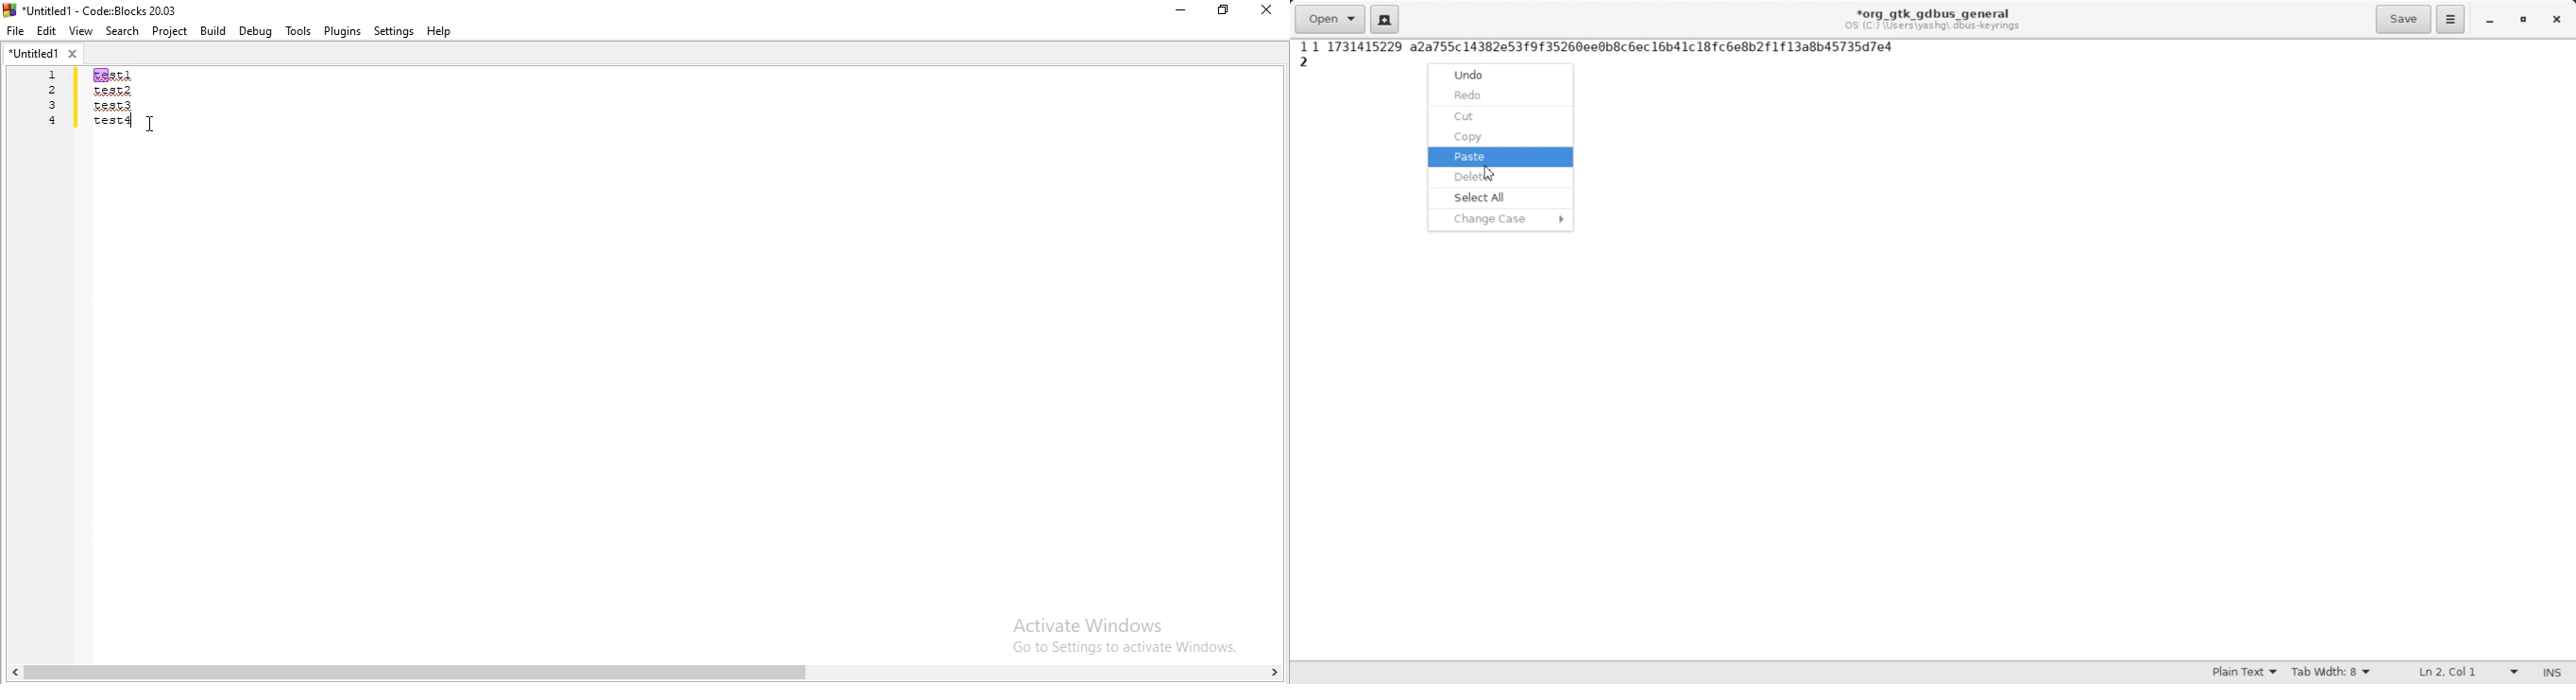  What do you see at coordinates (2454, 673) in the screenshot?
I see `Text Wrapping` at bounding box center [2454, 673].